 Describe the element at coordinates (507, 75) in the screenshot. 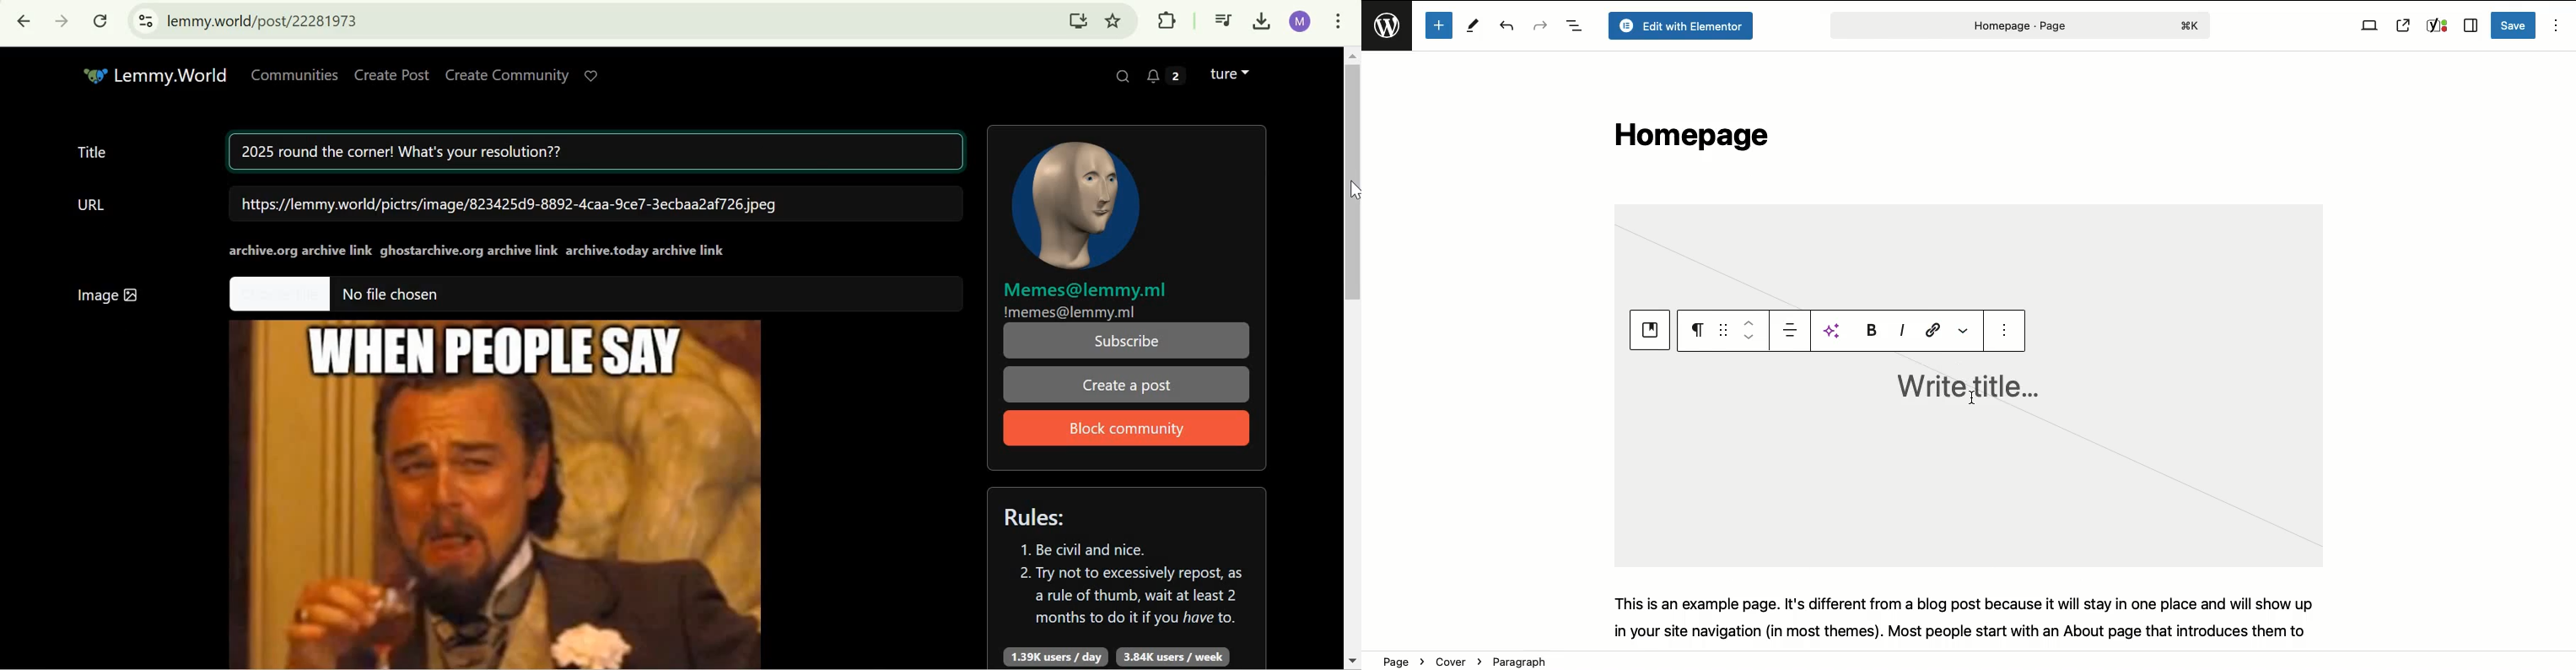

I see `Create Community` at that location.